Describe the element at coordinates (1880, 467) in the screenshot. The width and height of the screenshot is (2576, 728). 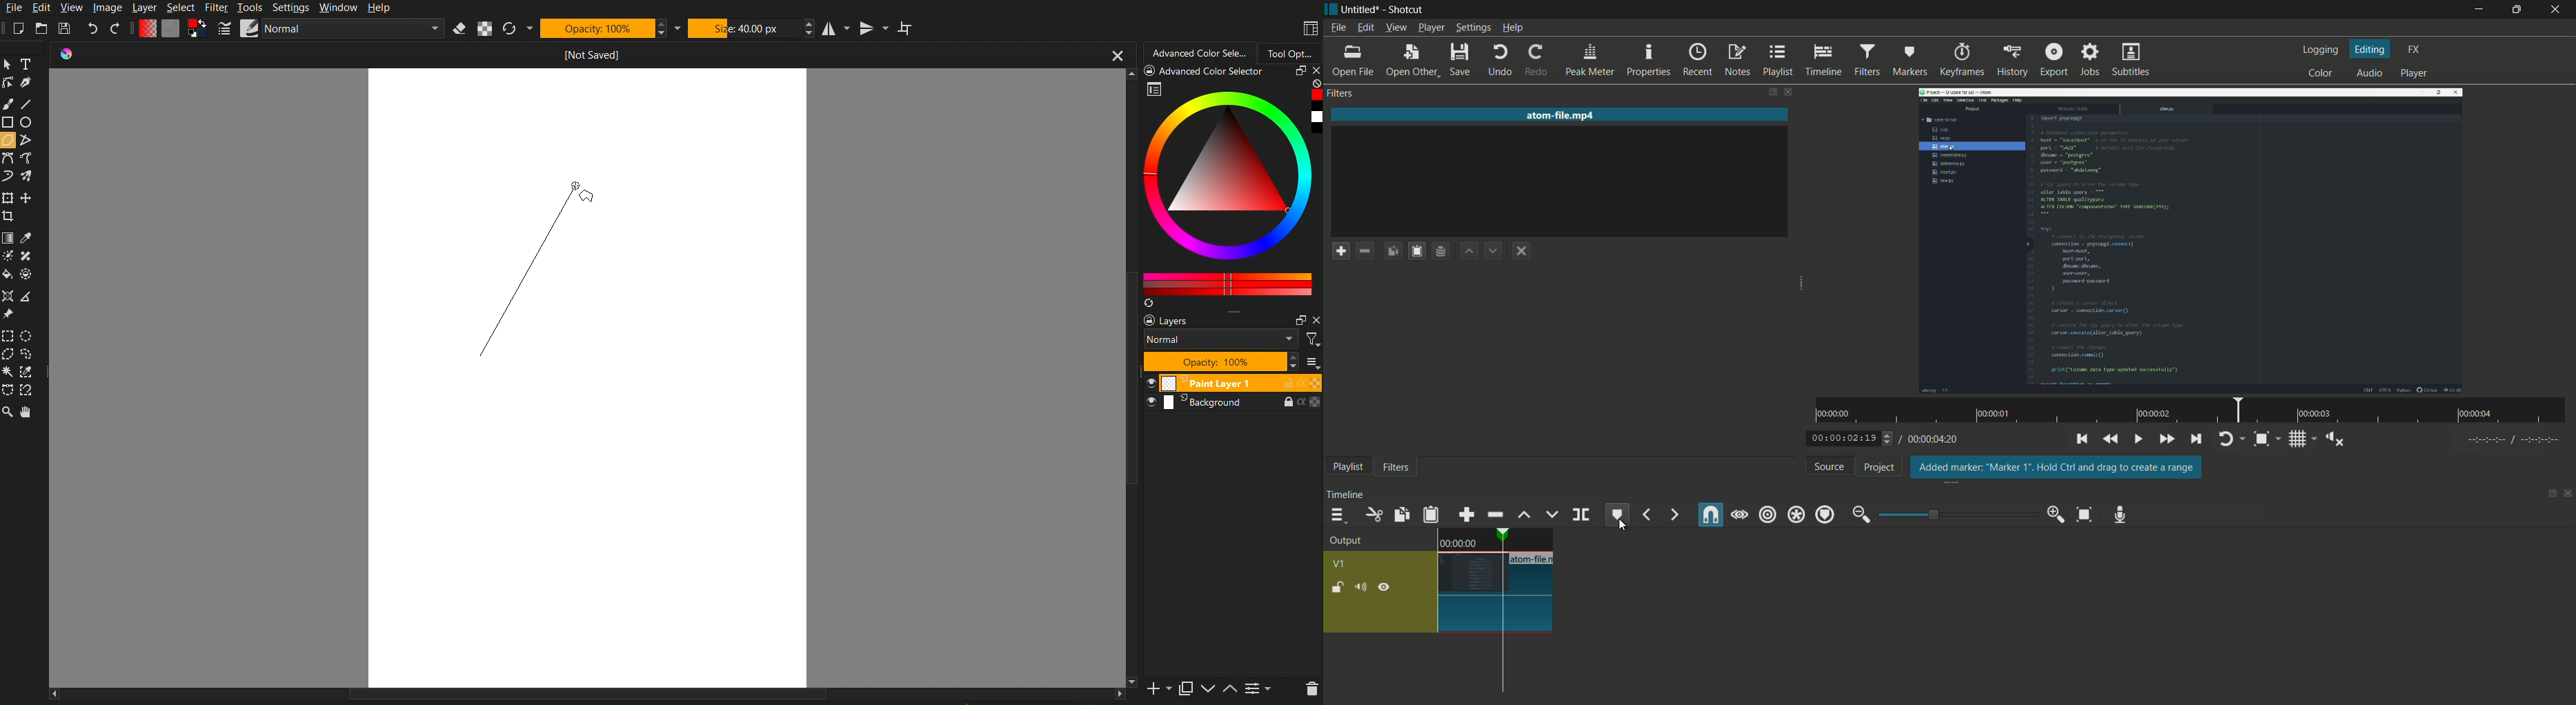
I see `project` at that location.